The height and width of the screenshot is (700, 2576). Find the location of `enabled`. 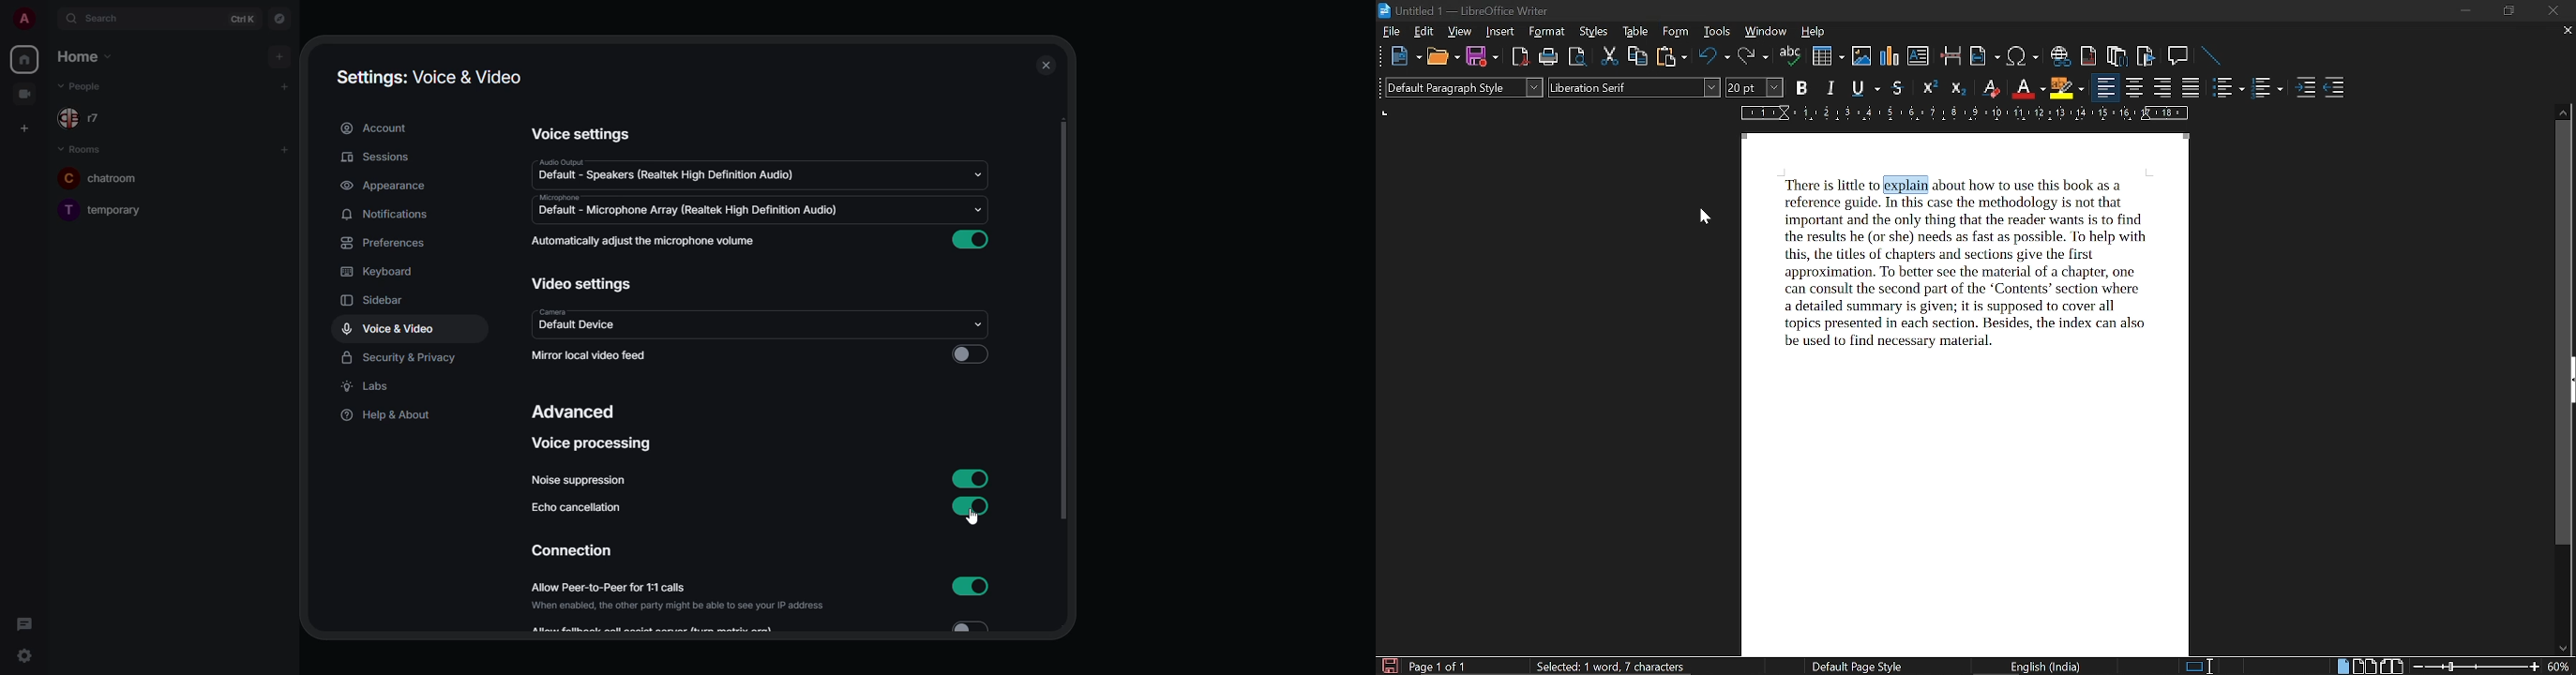

enabled is located at coordinates (975, 477).